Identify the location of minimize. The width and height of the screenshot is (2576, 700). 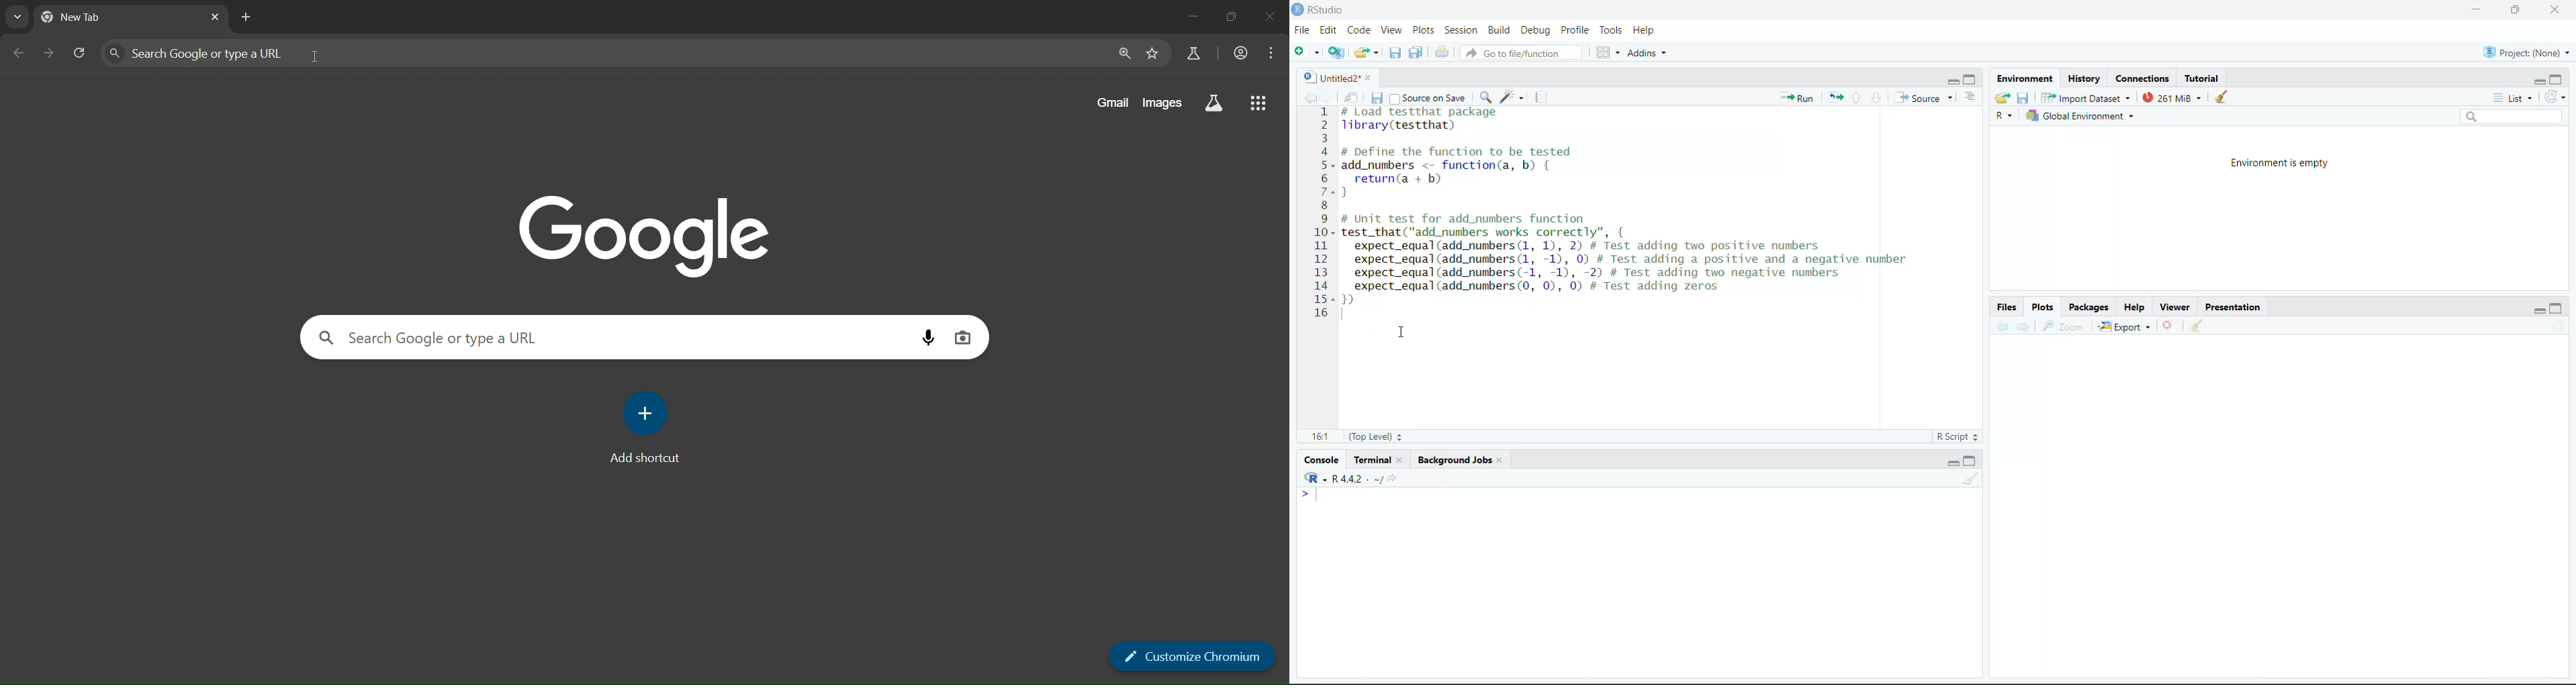
(1948, 80).